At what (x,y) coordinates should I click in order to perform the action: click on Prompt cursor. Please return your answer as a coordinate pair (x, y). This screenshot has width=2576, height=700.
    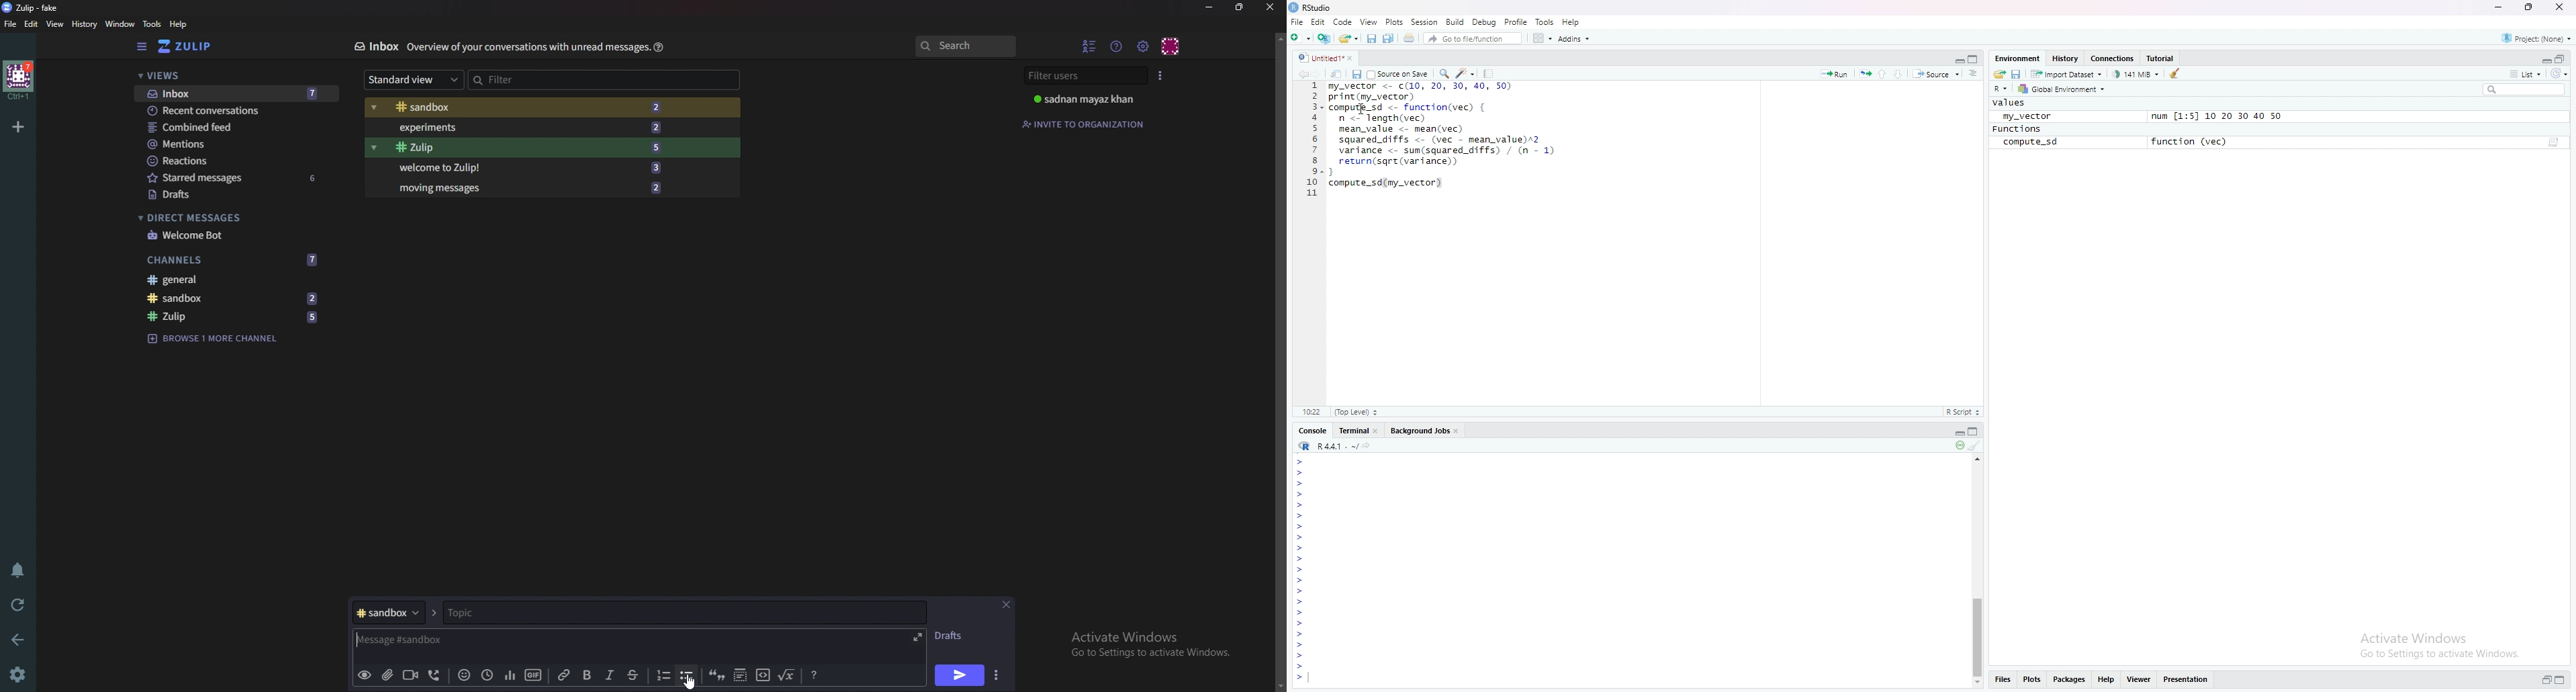
    Looking at the image, I should click on (1299, 634).